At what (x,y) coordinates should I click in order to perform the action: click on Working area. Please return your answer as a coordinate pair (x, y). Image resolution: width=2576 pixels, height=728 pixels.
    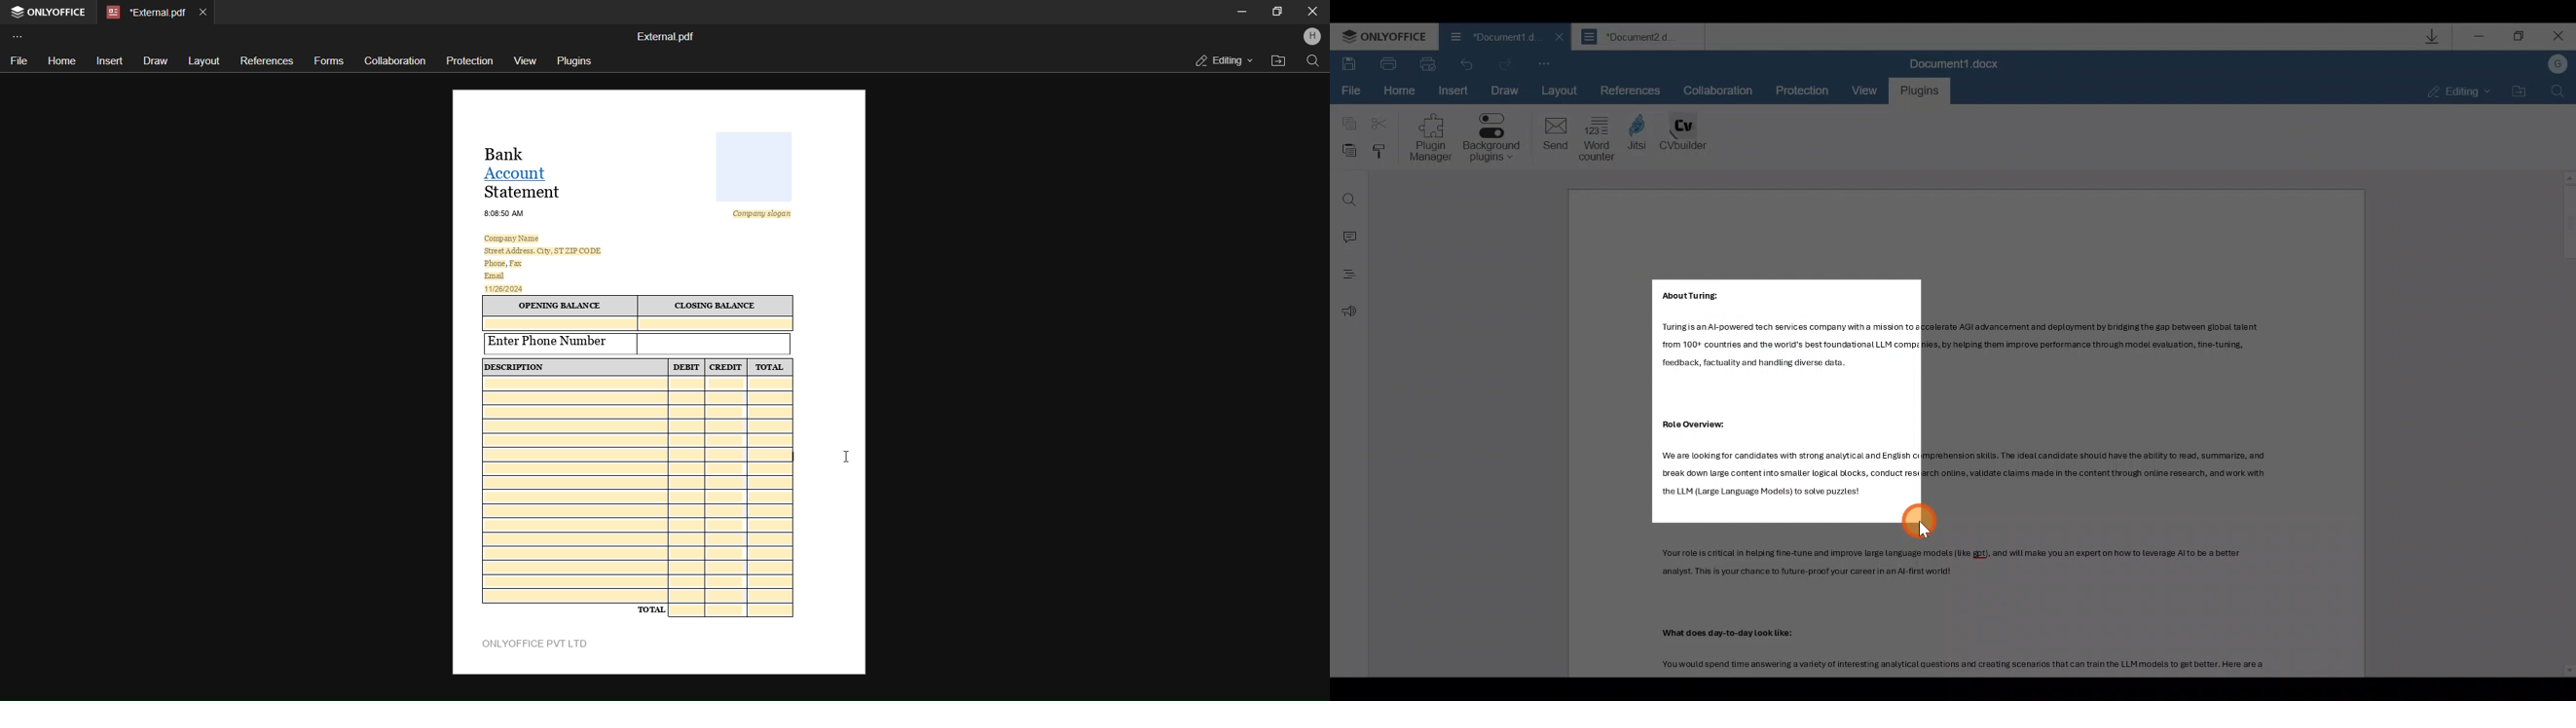
    Looking at the image, I should click on (1969, 432).